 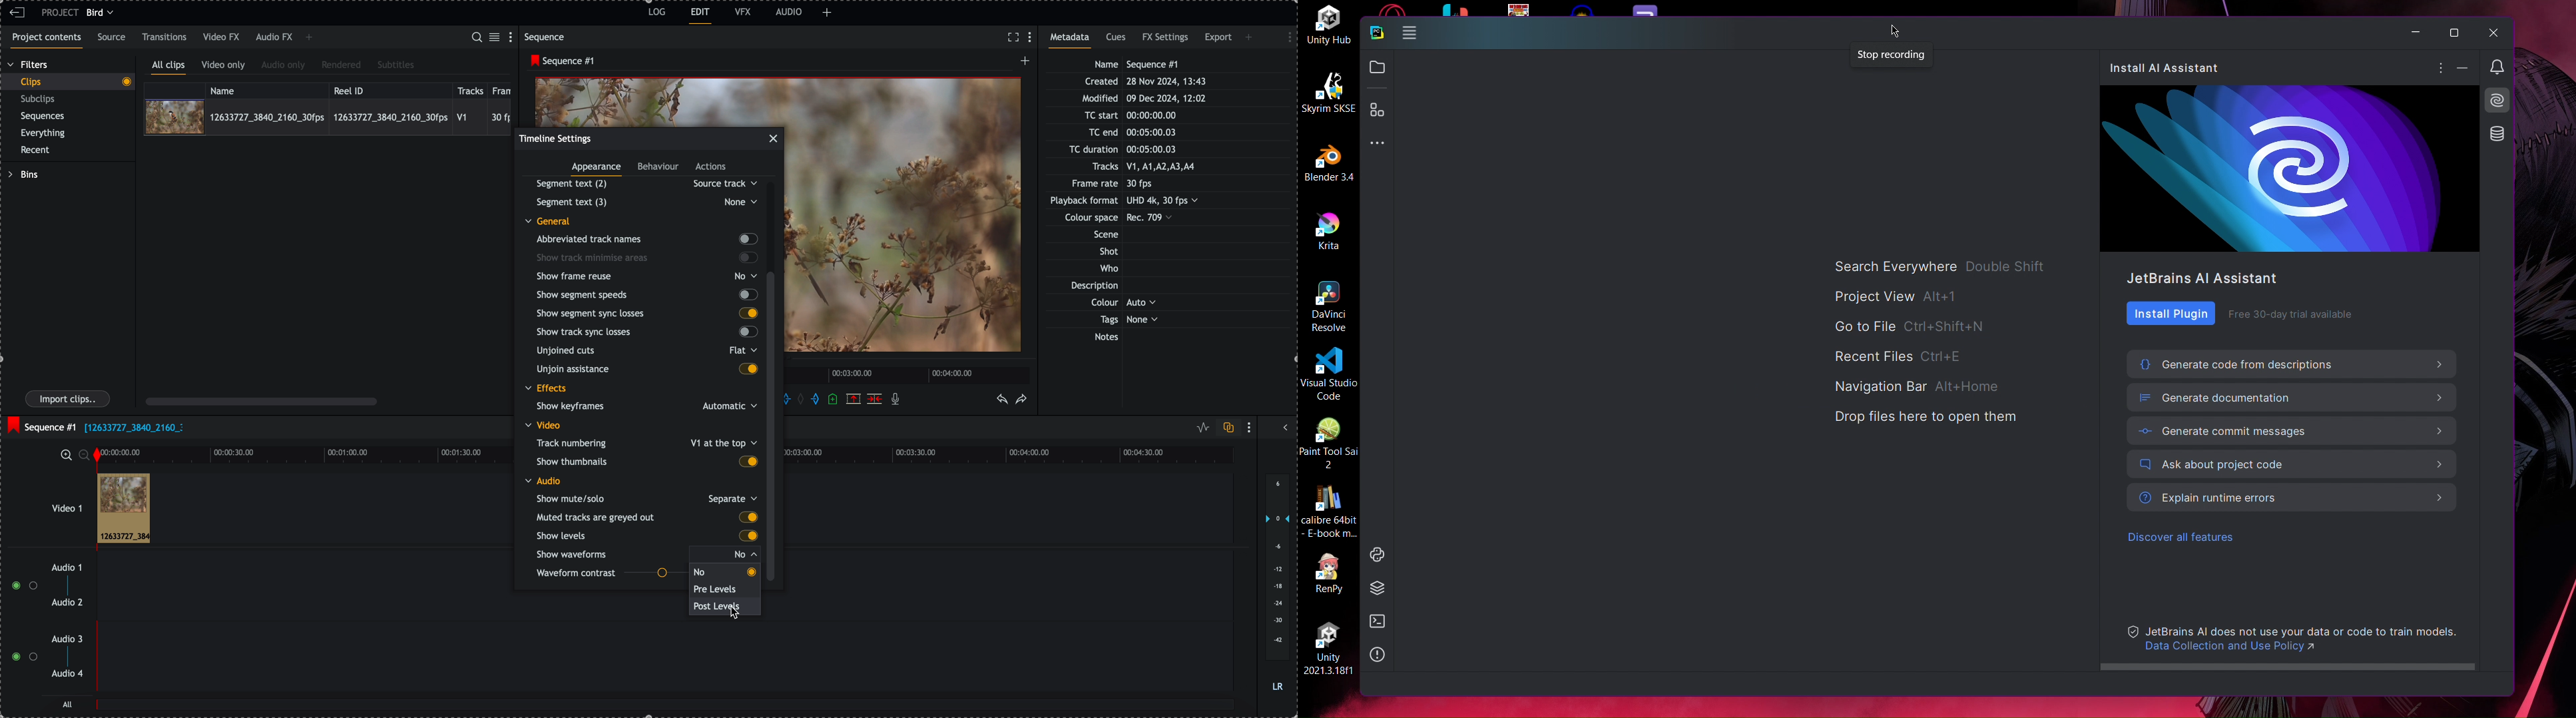 I want to click on transitions, so click(x=165, y=37).